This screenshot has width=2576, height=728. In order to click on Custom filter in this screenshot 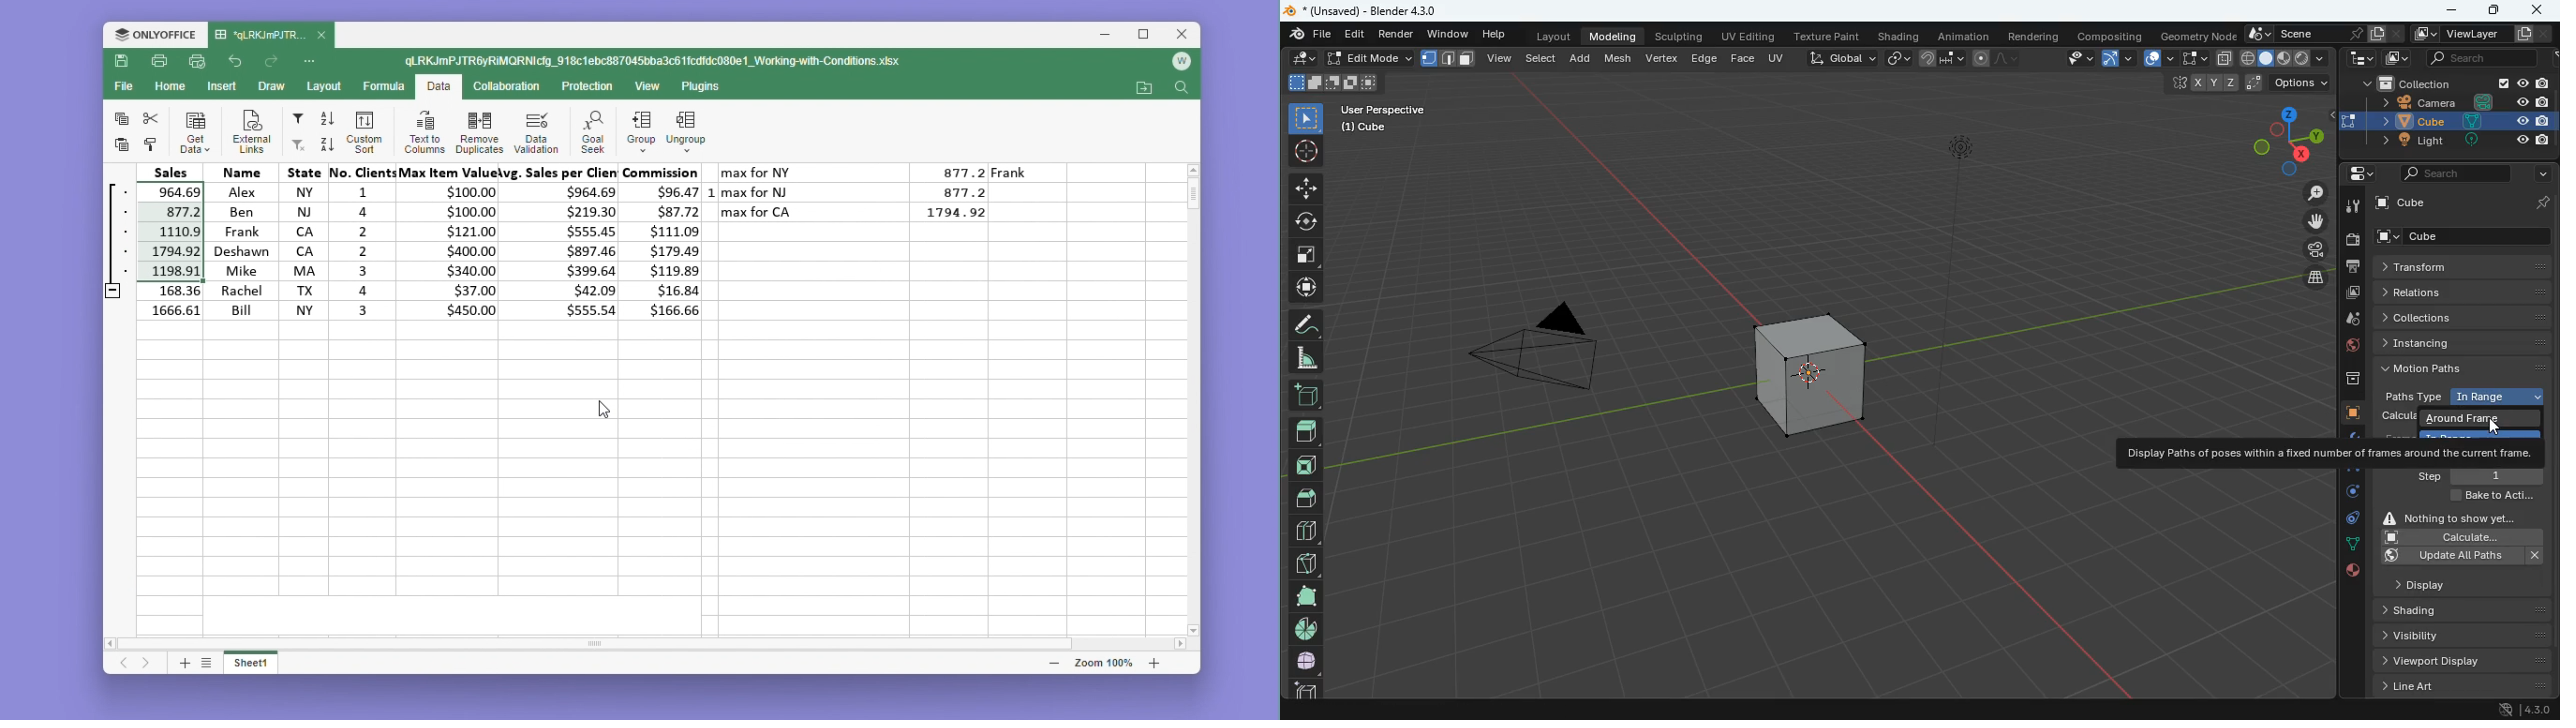, I will do `click(296, 145)`.